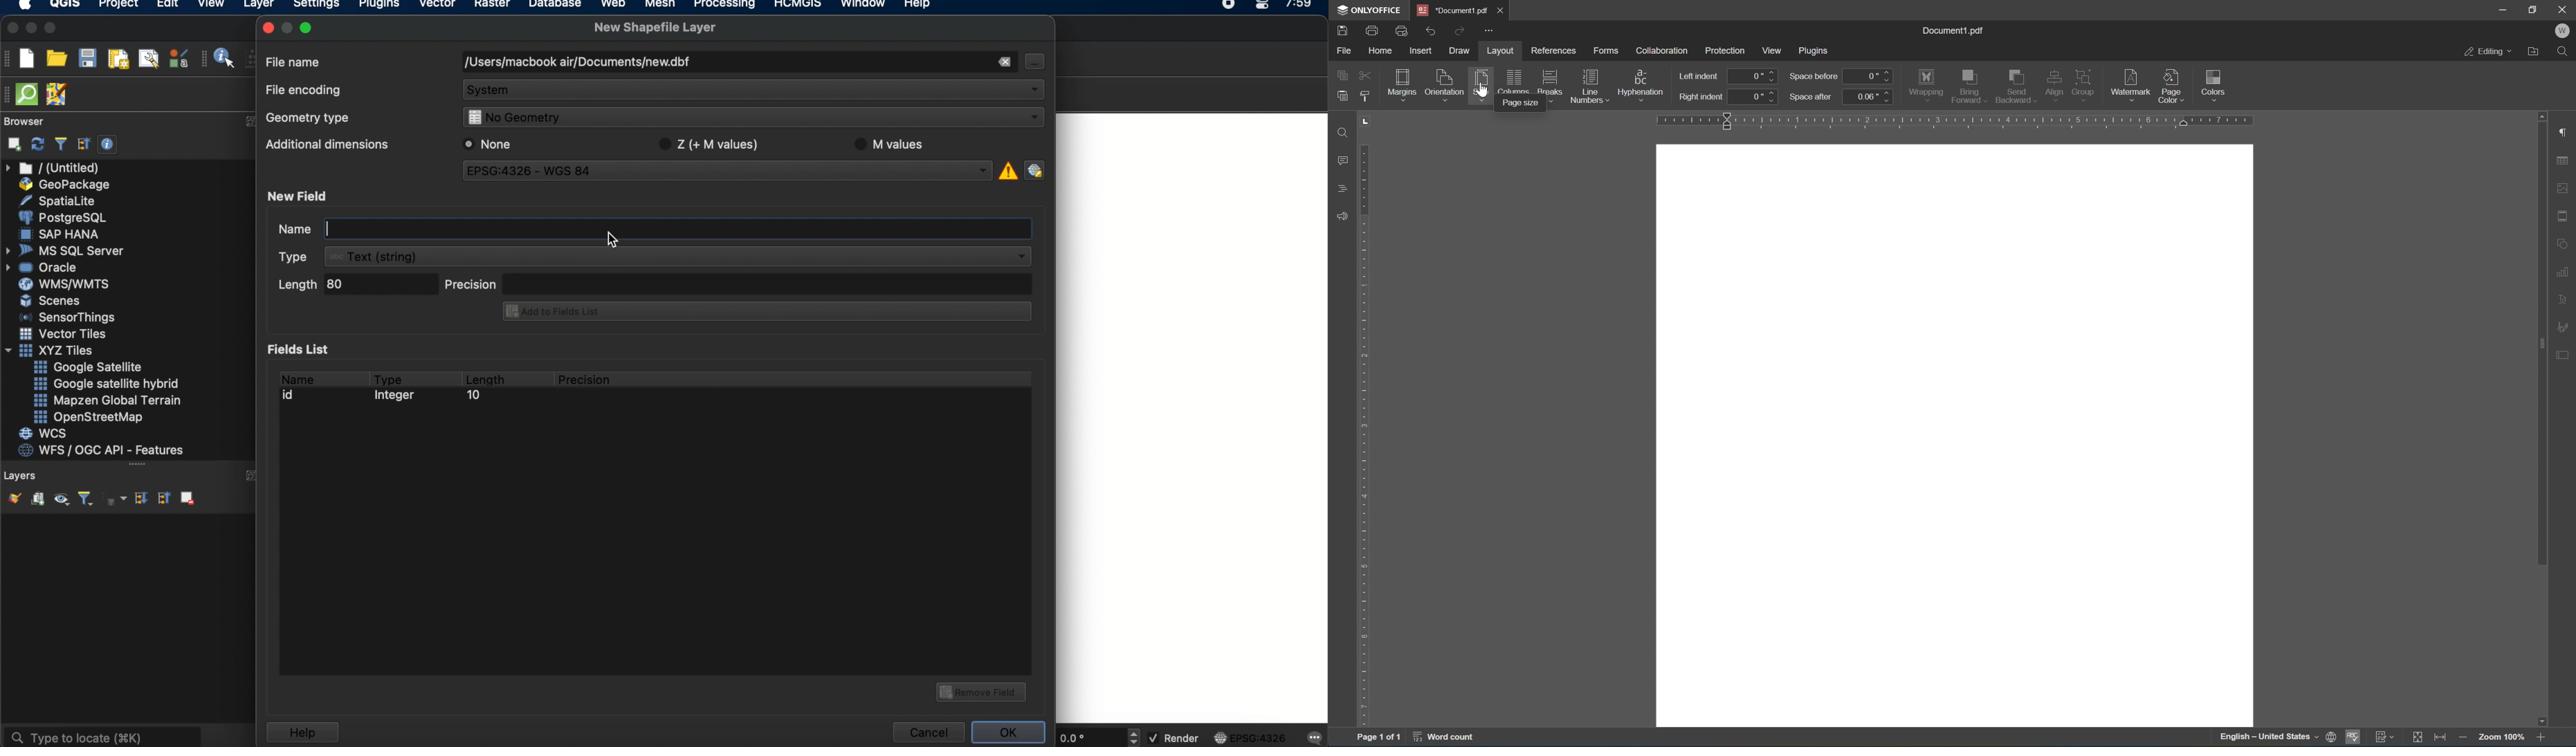 The image size is (2576, 756). Describe the element at coordinates (51, 300) in the screenshot. I see `scenes` at that location.